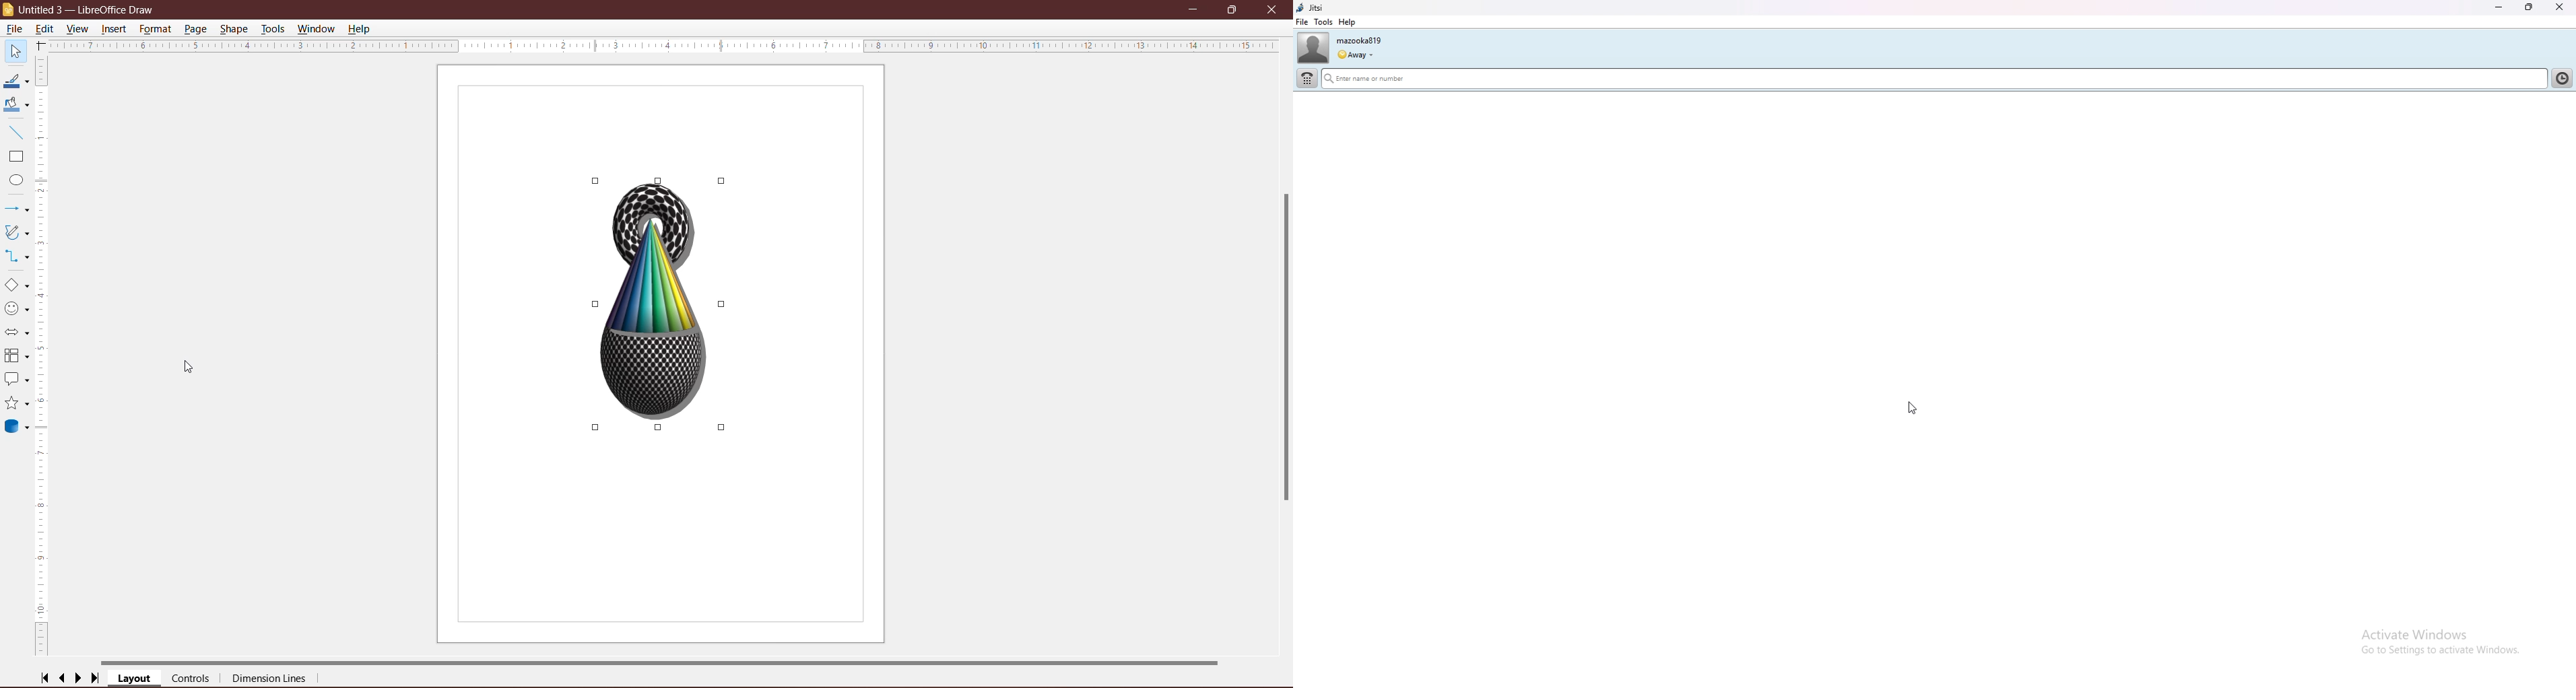 This screenshot has width=2576, height=700. What do you see at coordinates (273, 28) in the screenshot?
I see `Tools` at bounding box center [273, 28].